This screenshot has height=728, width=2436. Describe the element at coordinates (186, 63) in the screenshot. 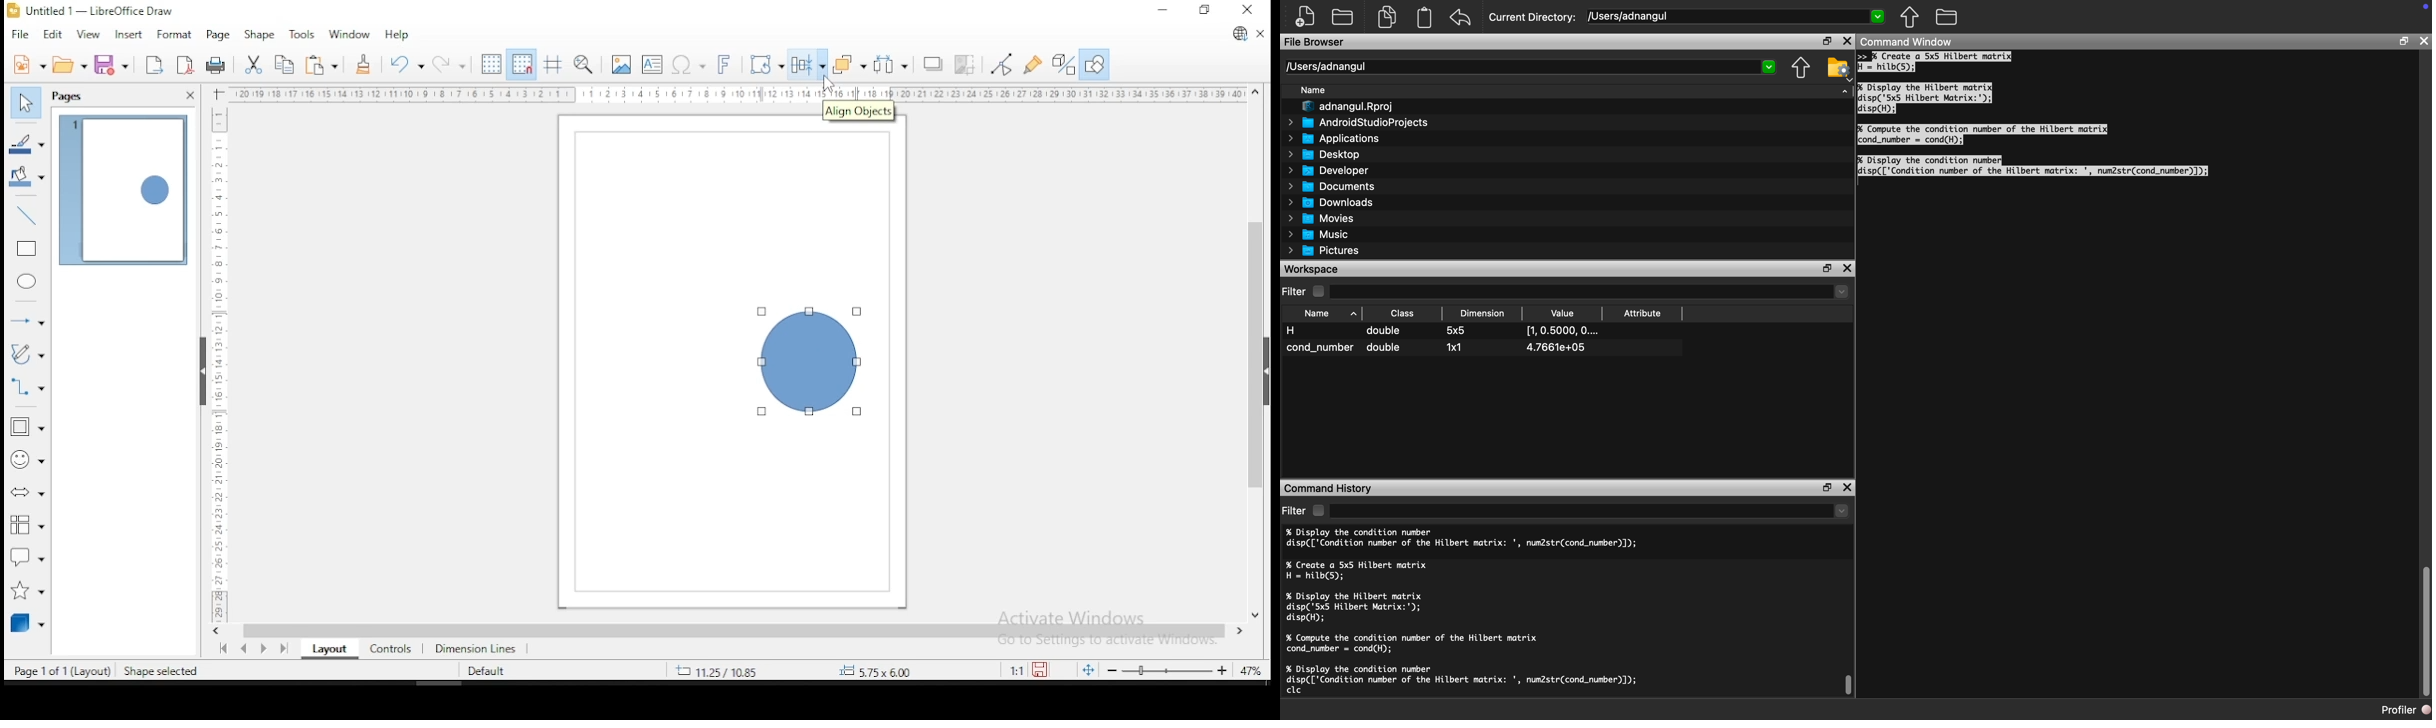

I see `export as PDF` at that location.